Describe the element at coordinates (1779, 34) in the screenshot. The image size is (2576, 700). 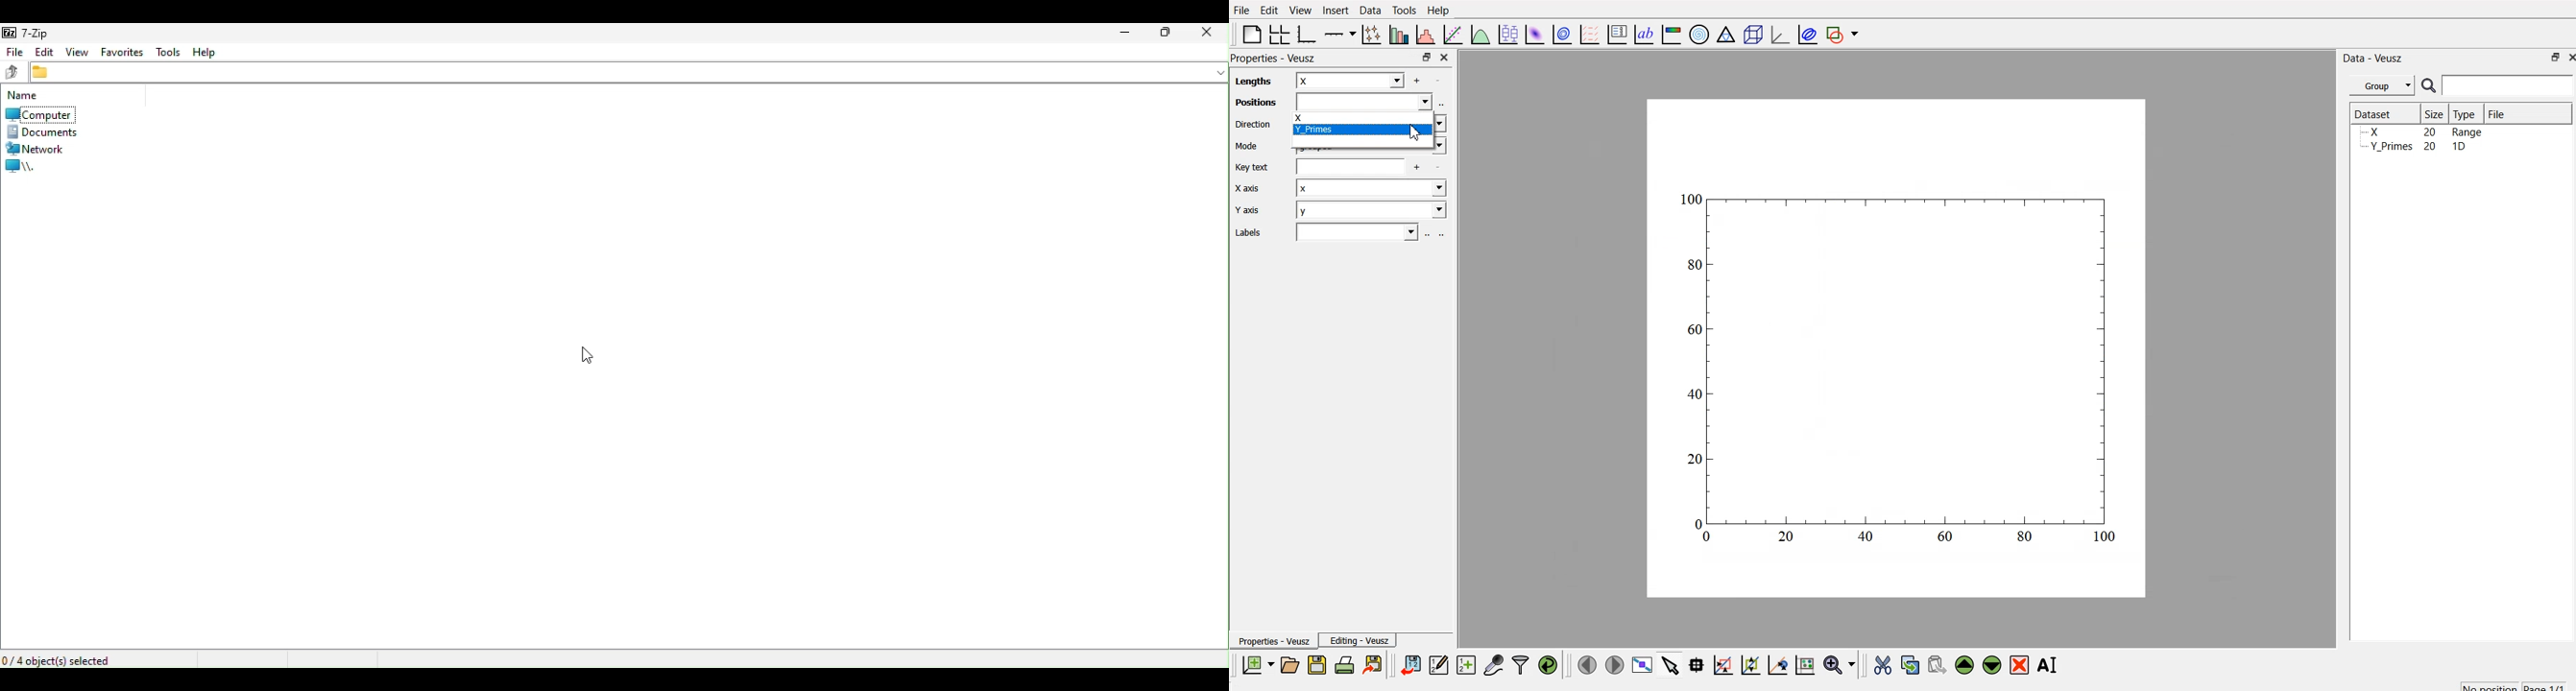
I see `3D graph` at that location.